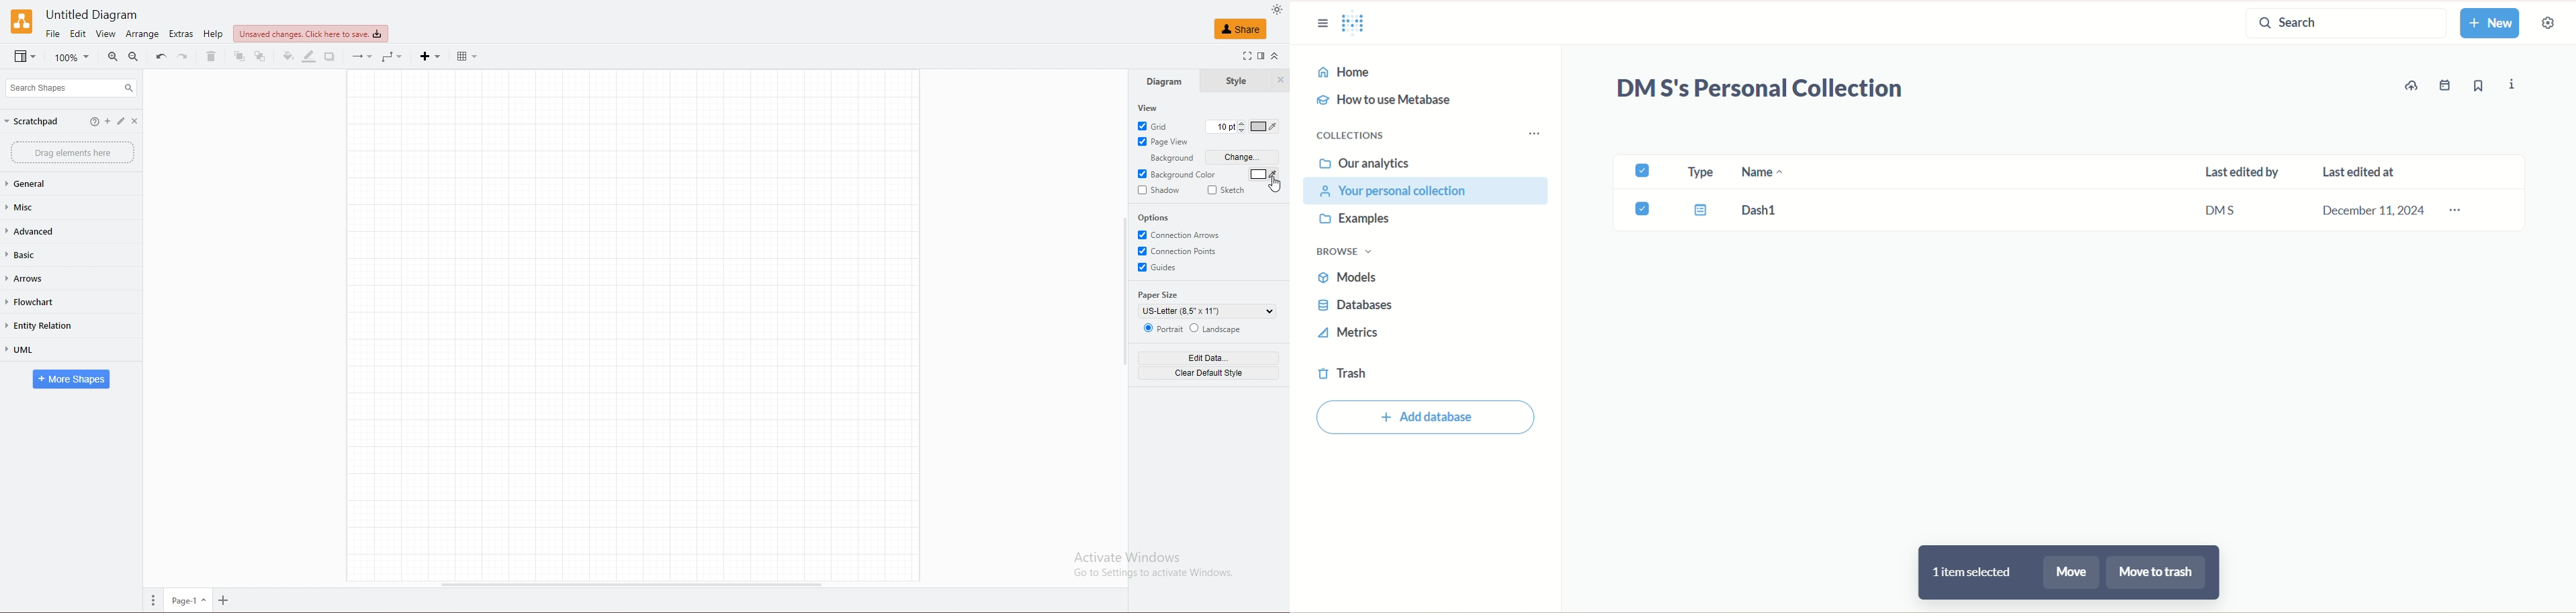 The height and width of the screenshot is (616, 2576). What do you see at coordinates (79, 34) in the screenshot?
I see `edit` at bounding box center [79, 34].